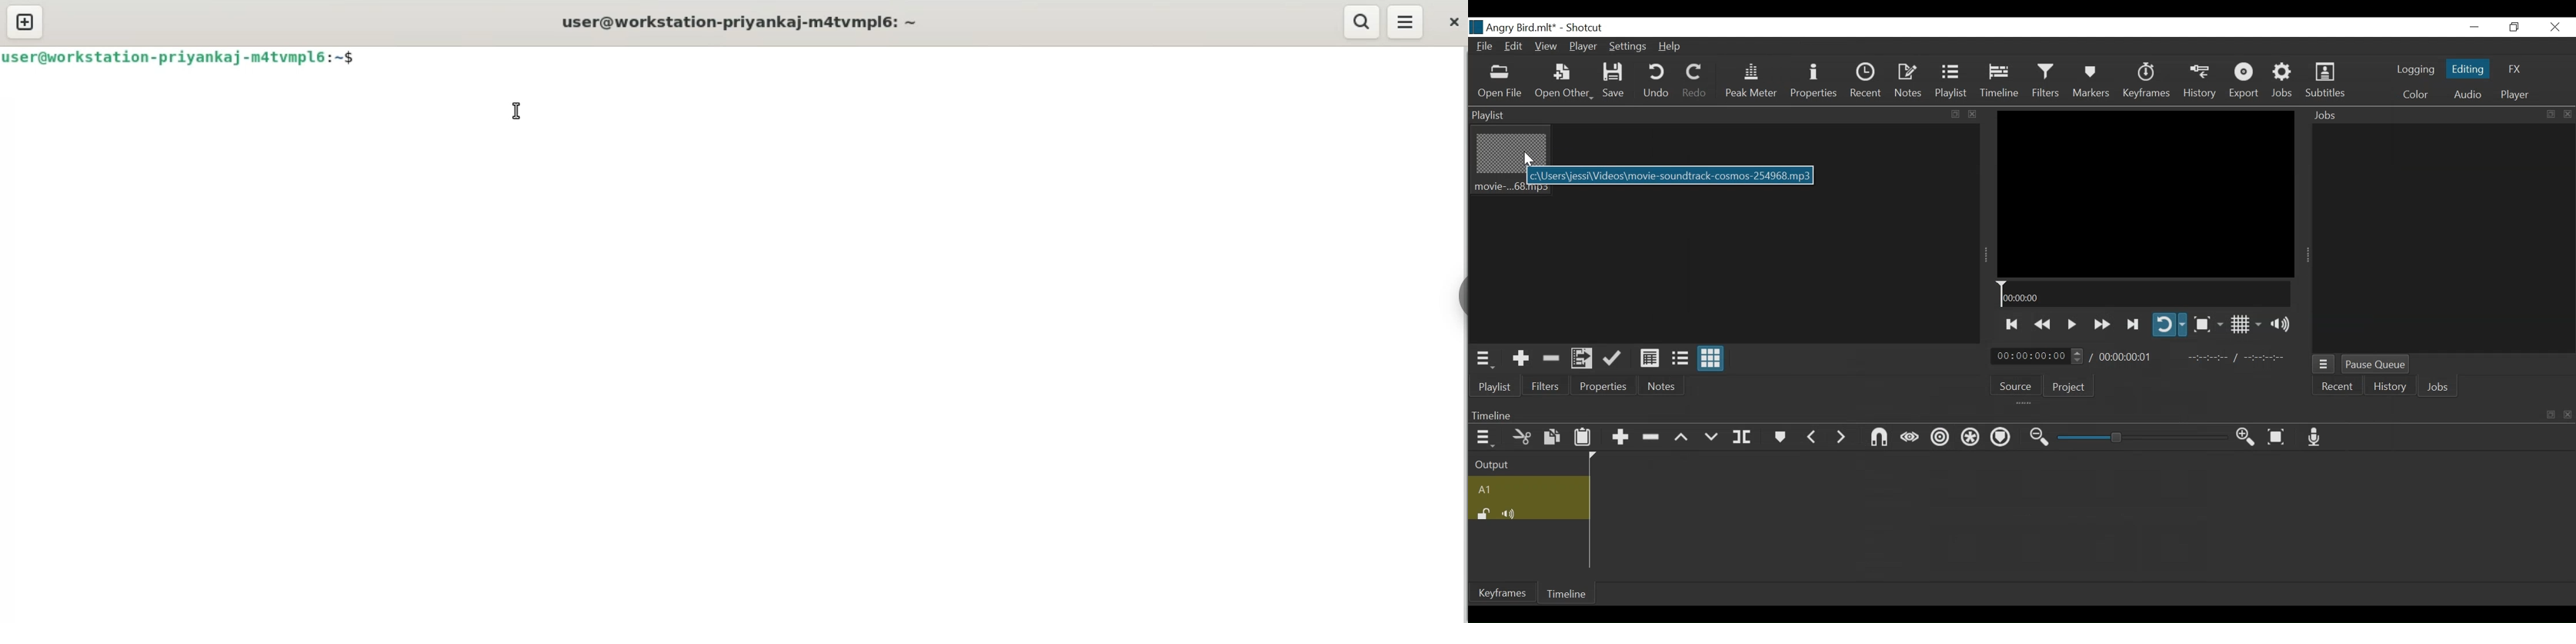  Describe the element at coordinates (1879, 437) in the screenshot. I see `Snap` at that location.